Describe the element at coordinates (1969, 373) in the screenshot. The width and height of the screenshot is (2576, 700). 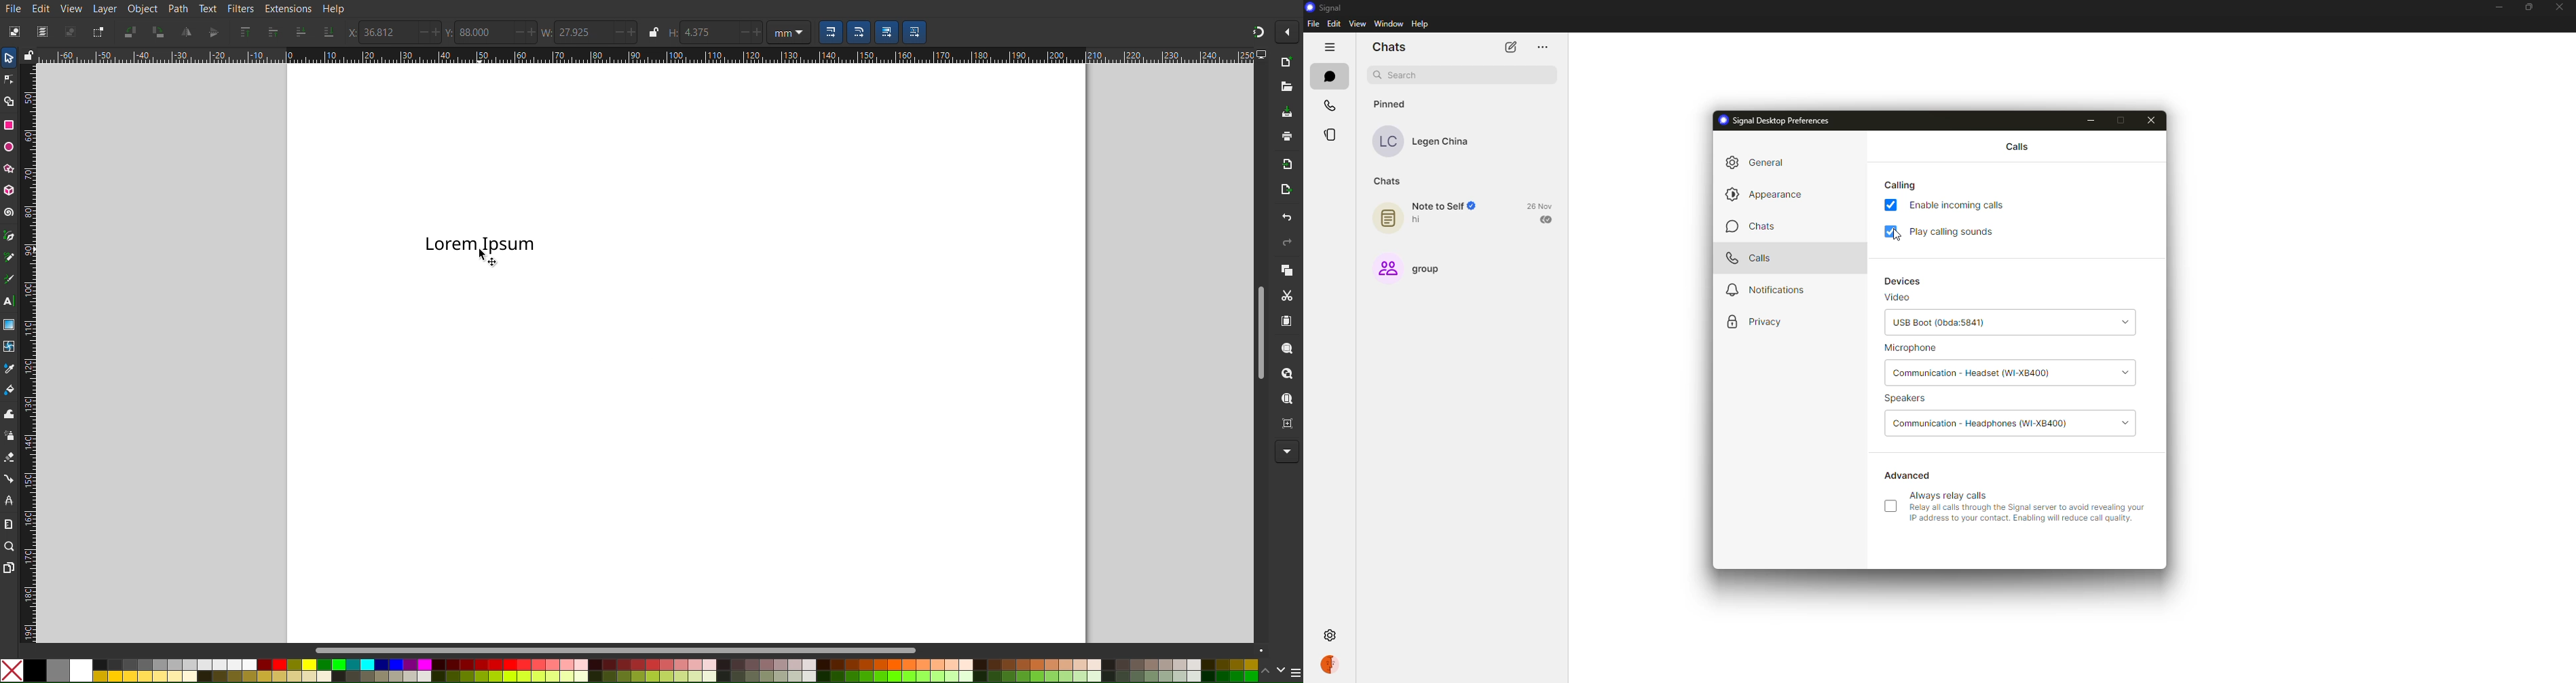
I see `headset` at that location.